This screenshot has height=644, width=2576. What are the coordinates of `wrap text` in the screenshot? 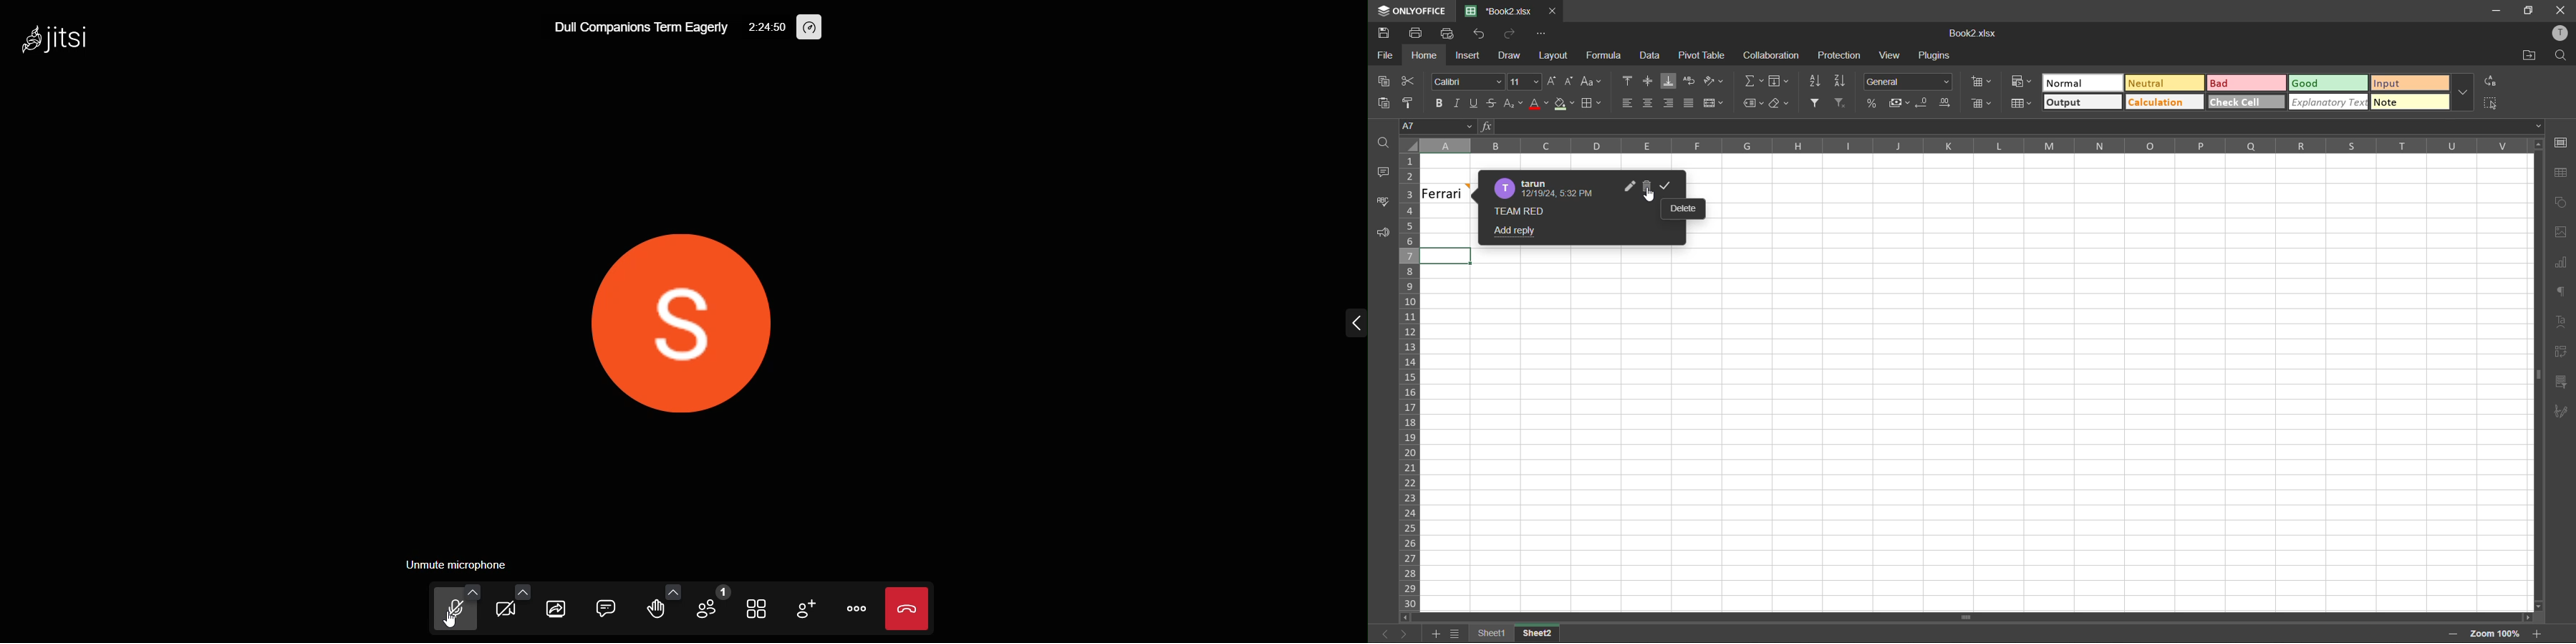 It's located at (1690, 81).